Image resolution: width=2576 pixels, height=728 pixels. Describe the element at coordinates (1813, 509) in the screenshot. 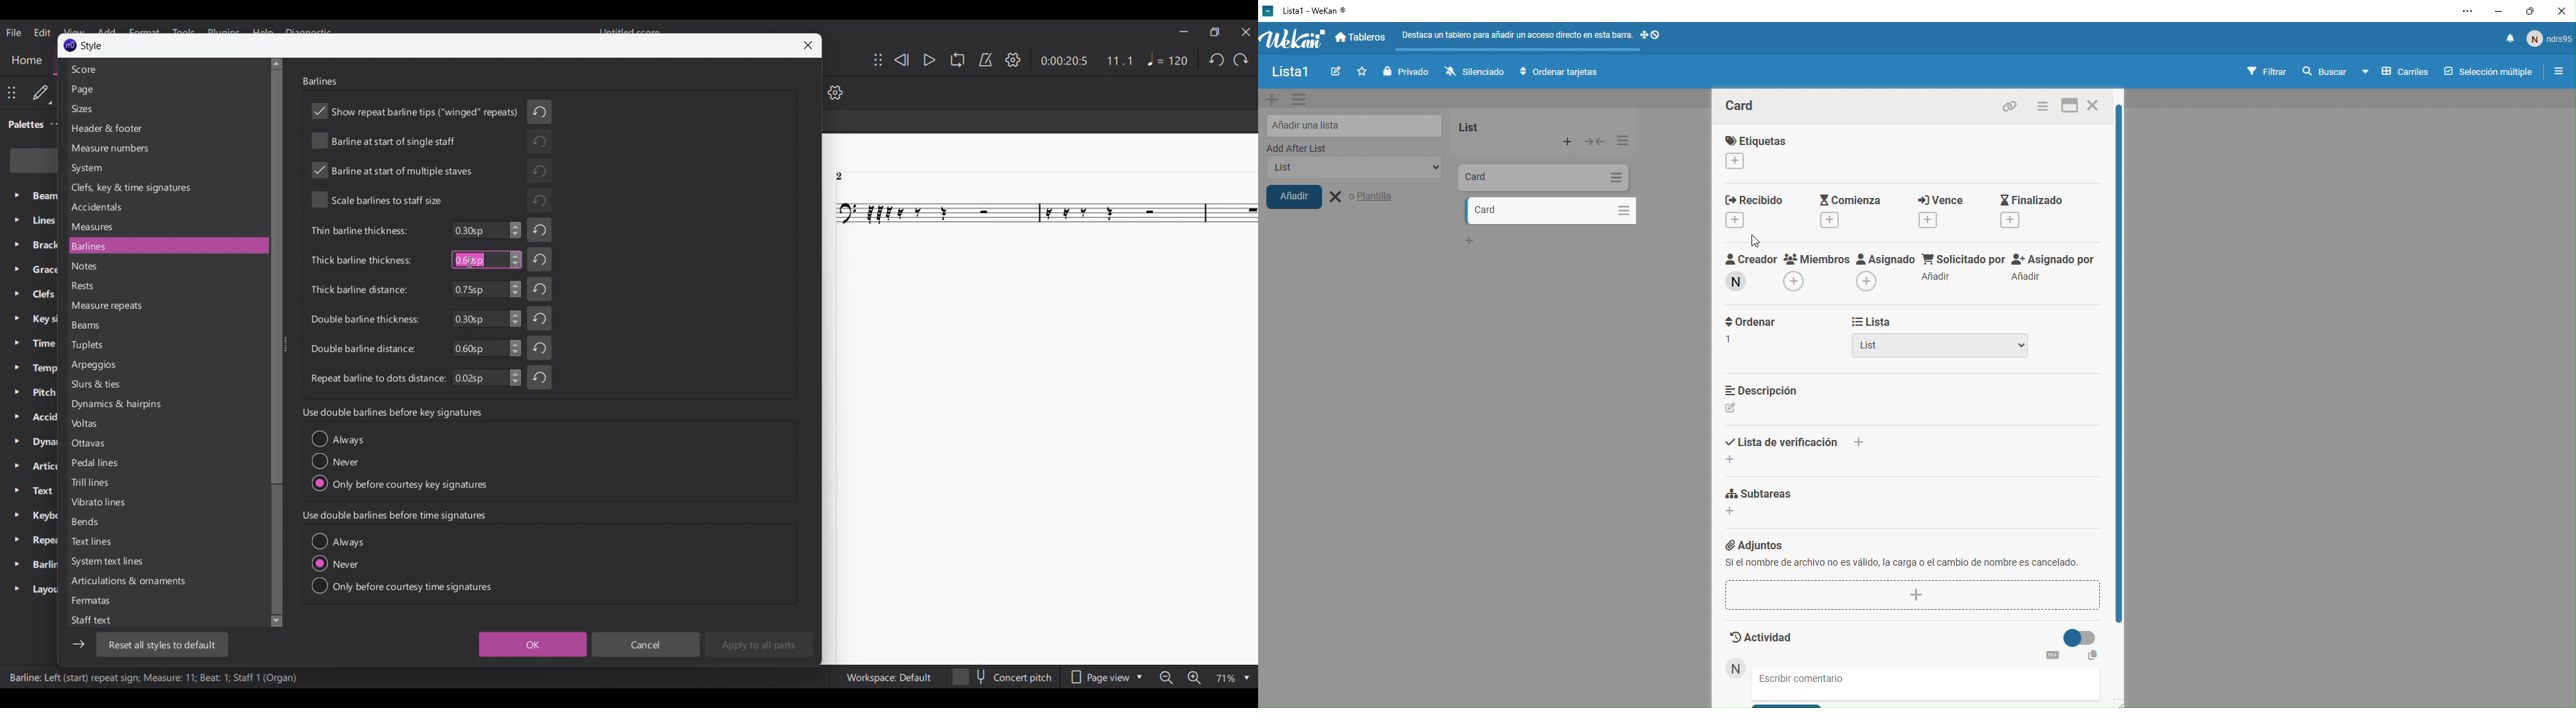

I see `subtareas` at that location.